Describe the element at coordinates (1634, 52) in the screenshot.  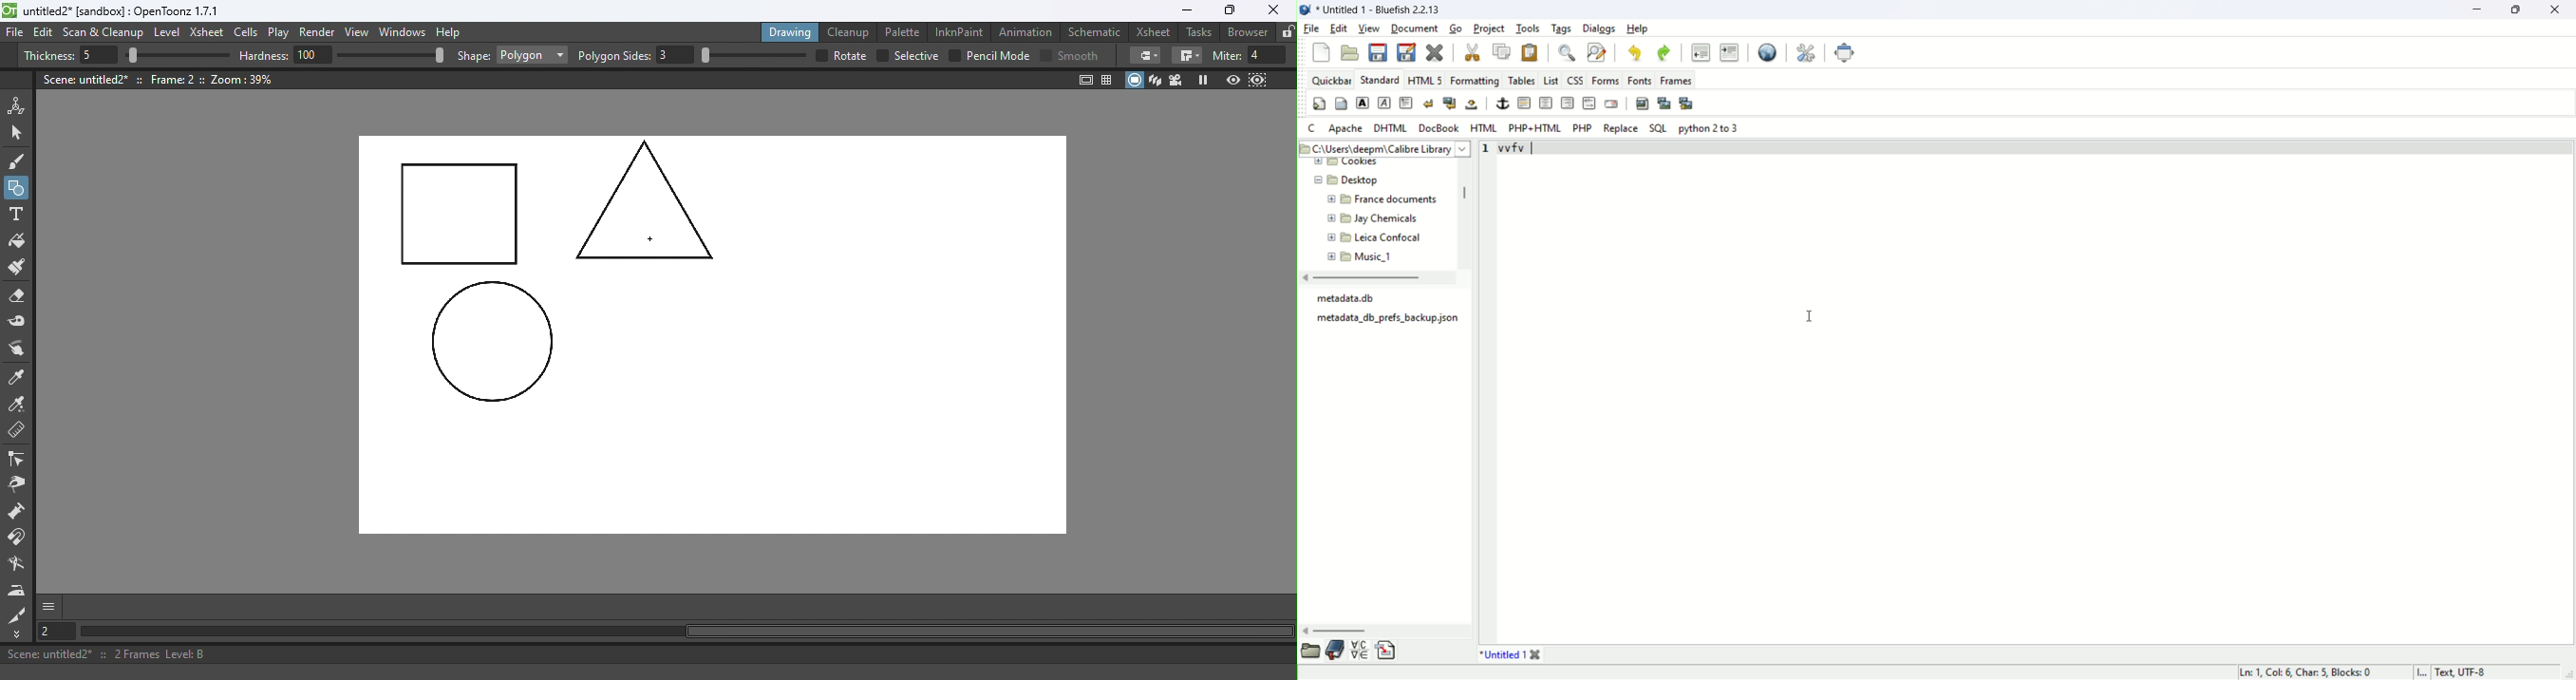
I see `undo` at that location.